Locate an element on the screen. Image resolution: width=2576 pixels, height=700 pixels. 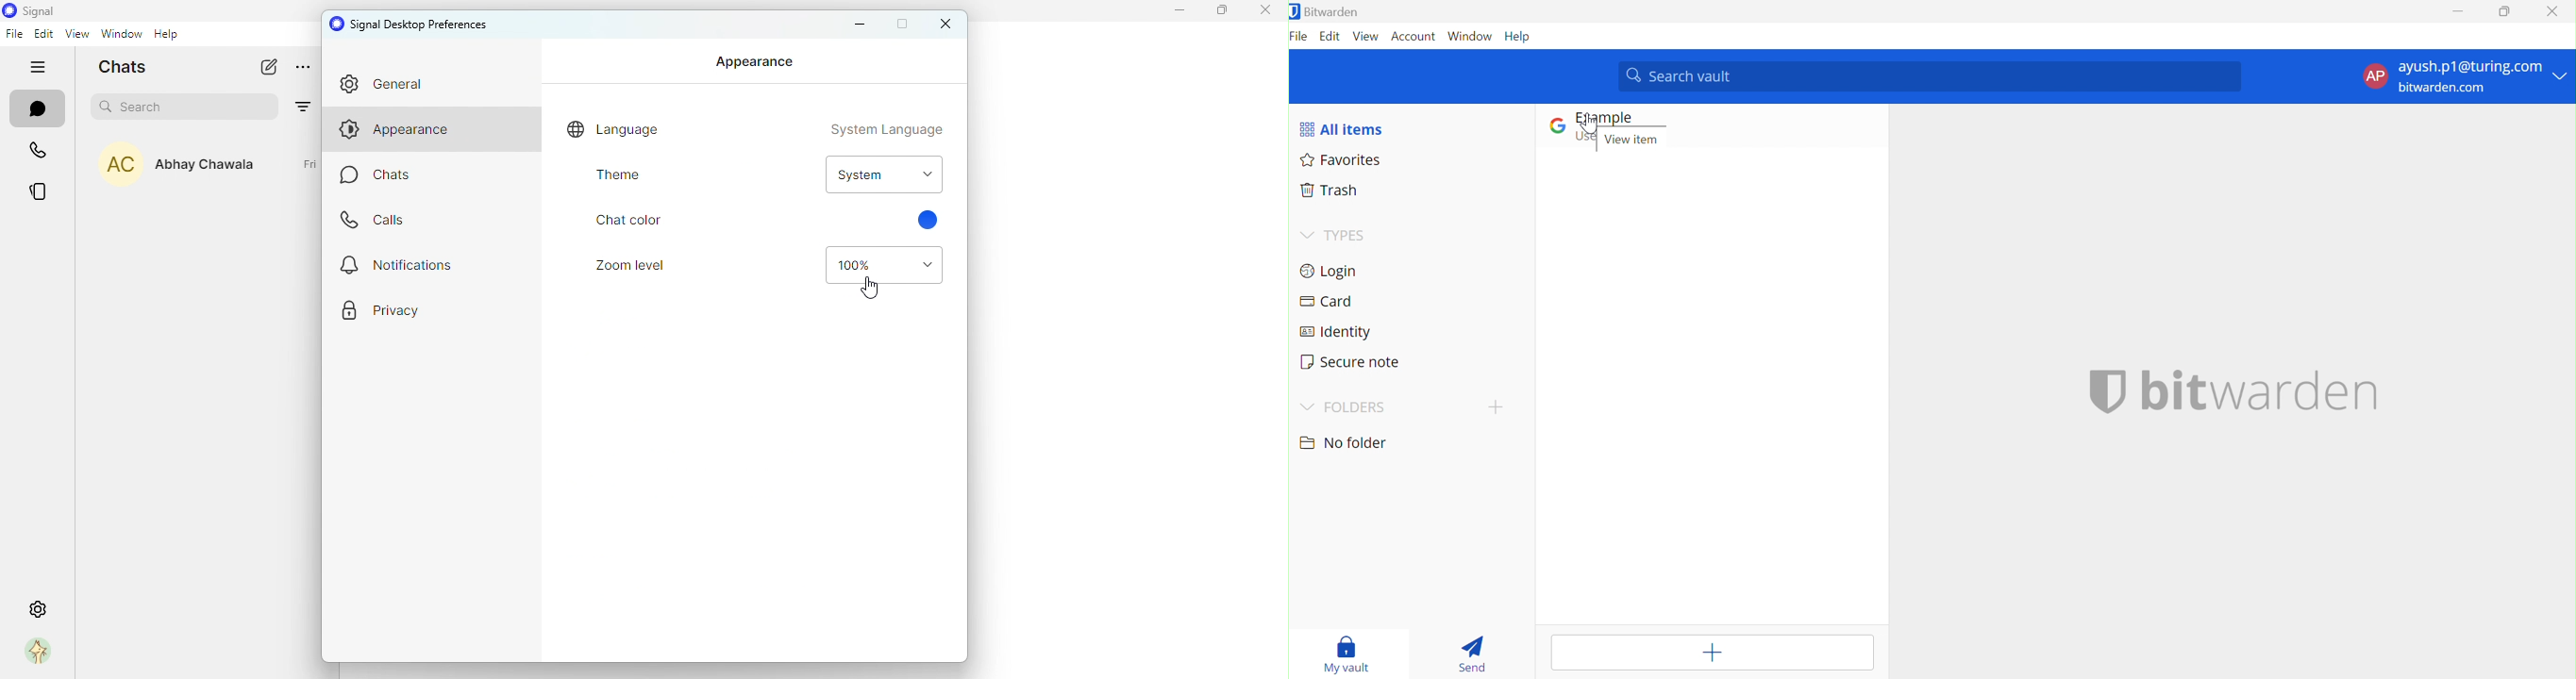
profile is located at coordinates (34, 653).